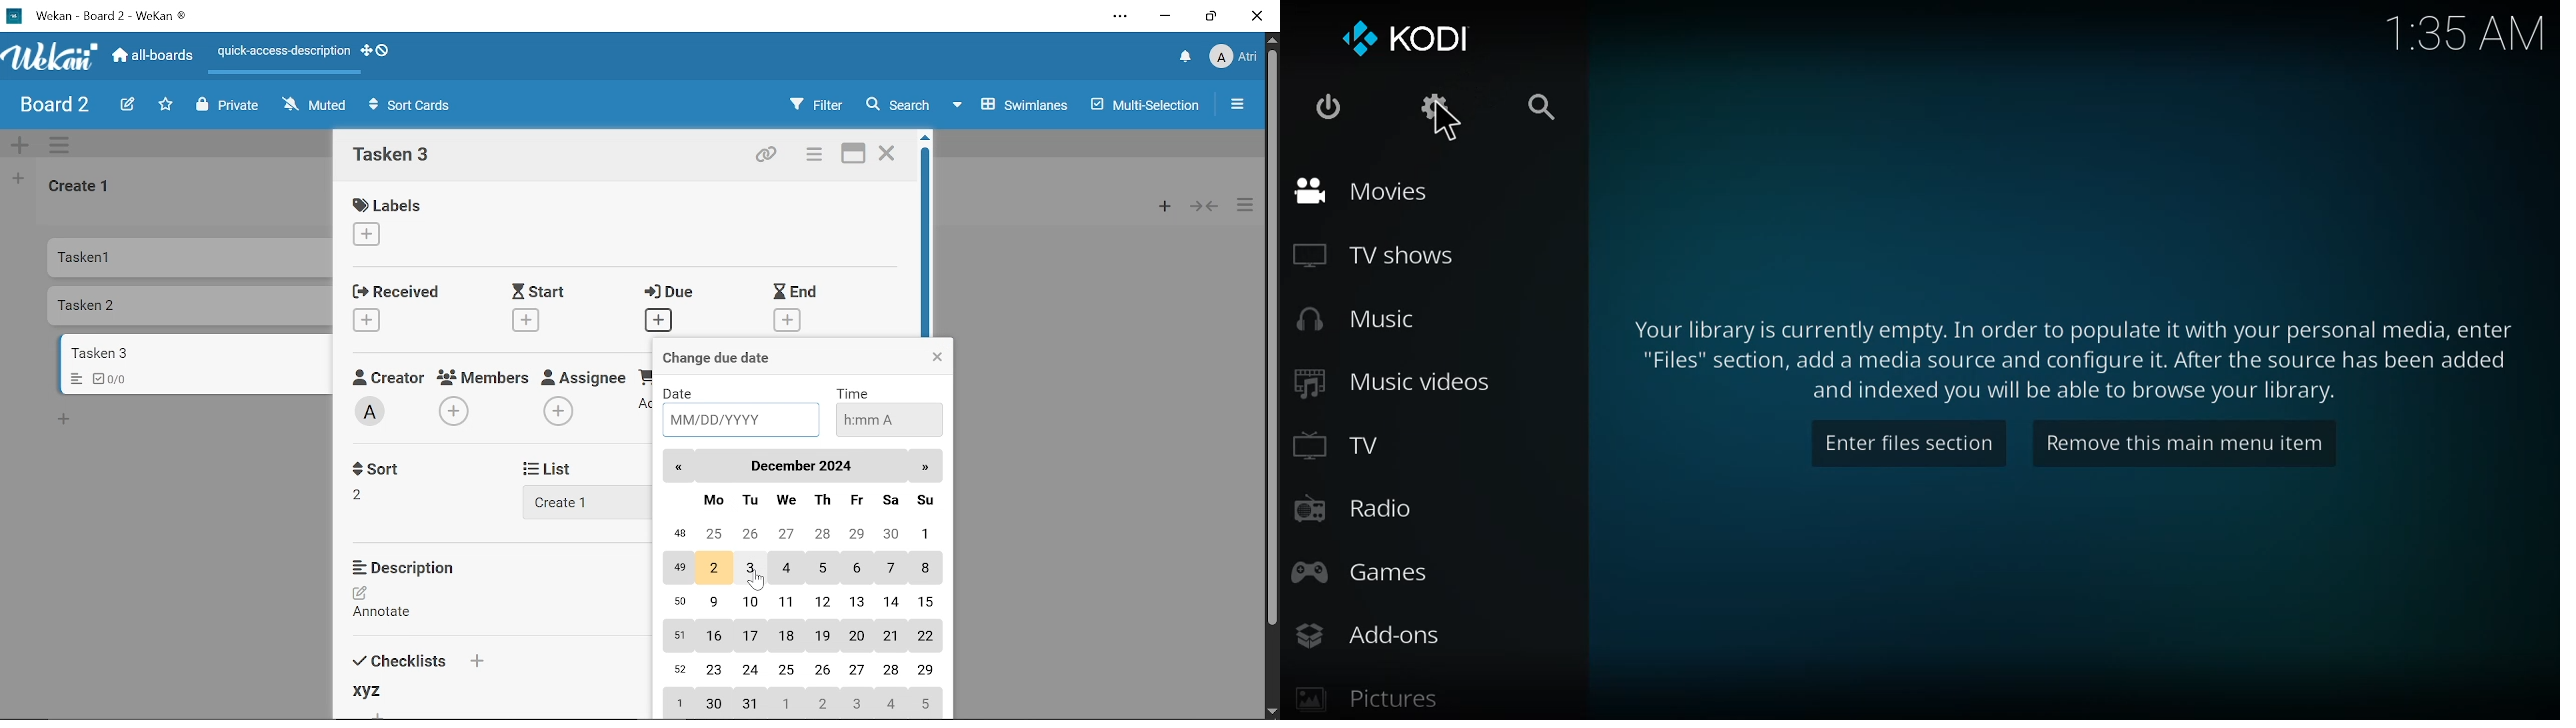 The height and width of the screenshot is (728, 2576). What do you see at coordinates (1428, 103) in the screenshot?
I see `settings` at bounding box center [1428, 103].